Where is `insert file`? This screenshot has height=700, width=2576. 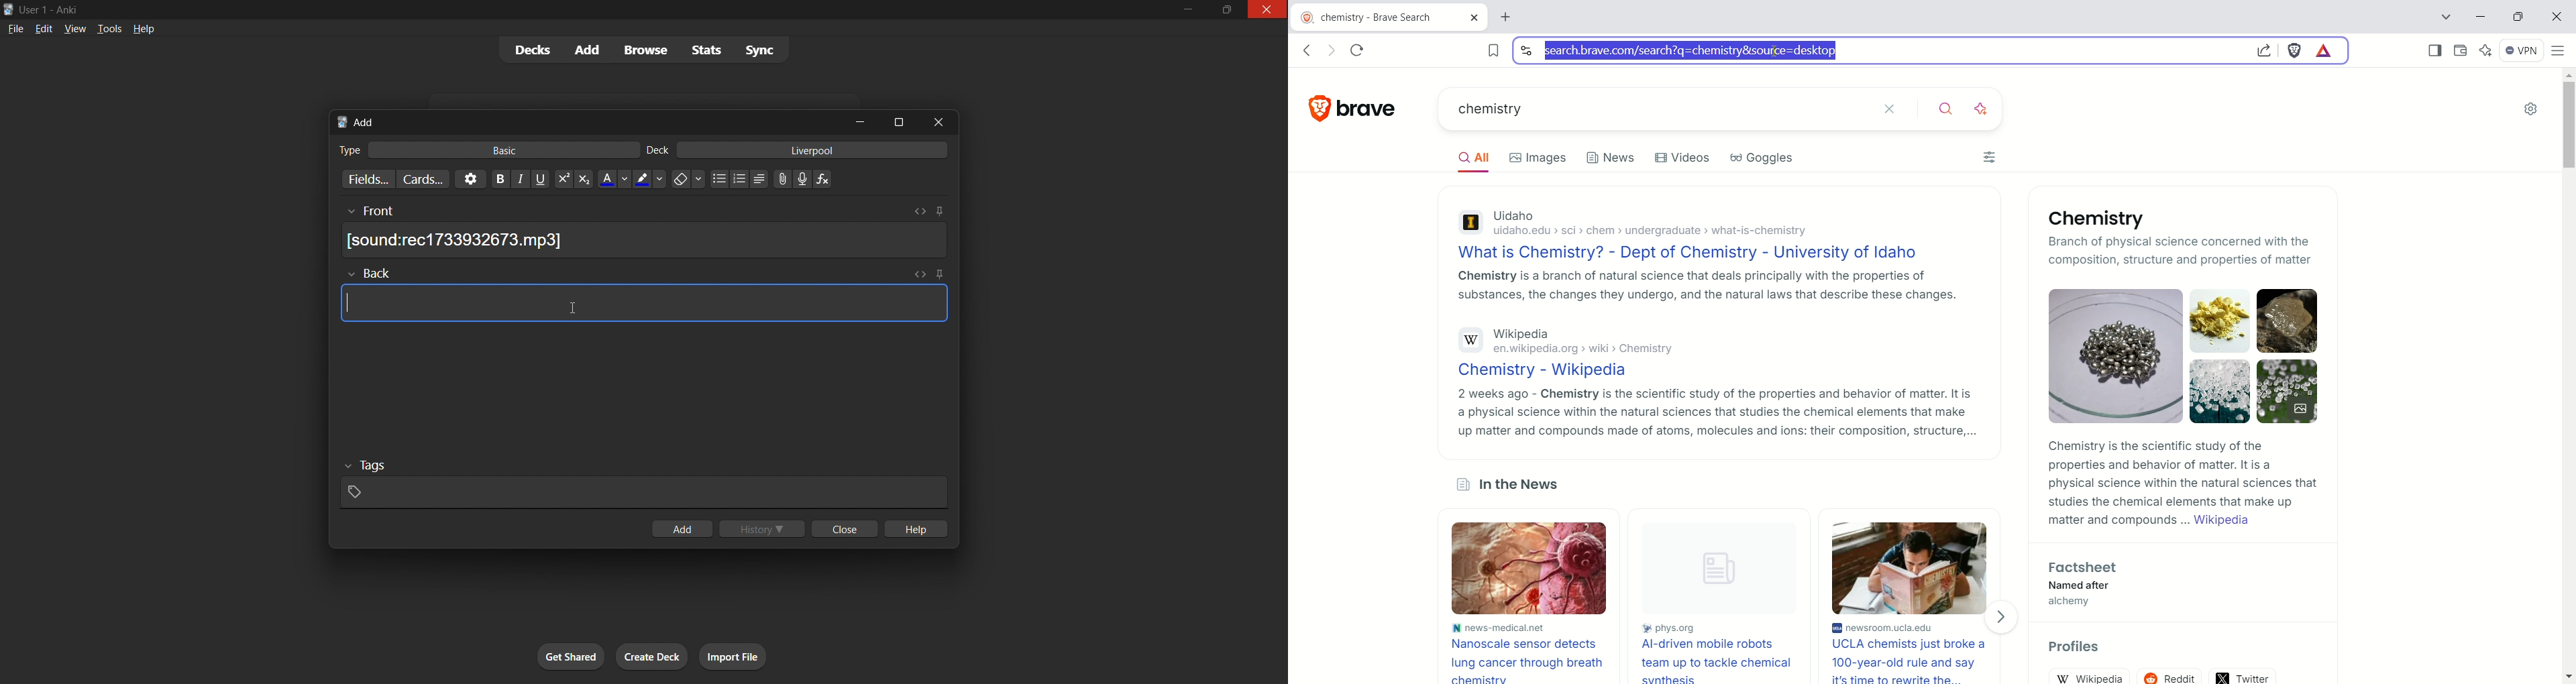
insert file is located at coordinates (778, 177).